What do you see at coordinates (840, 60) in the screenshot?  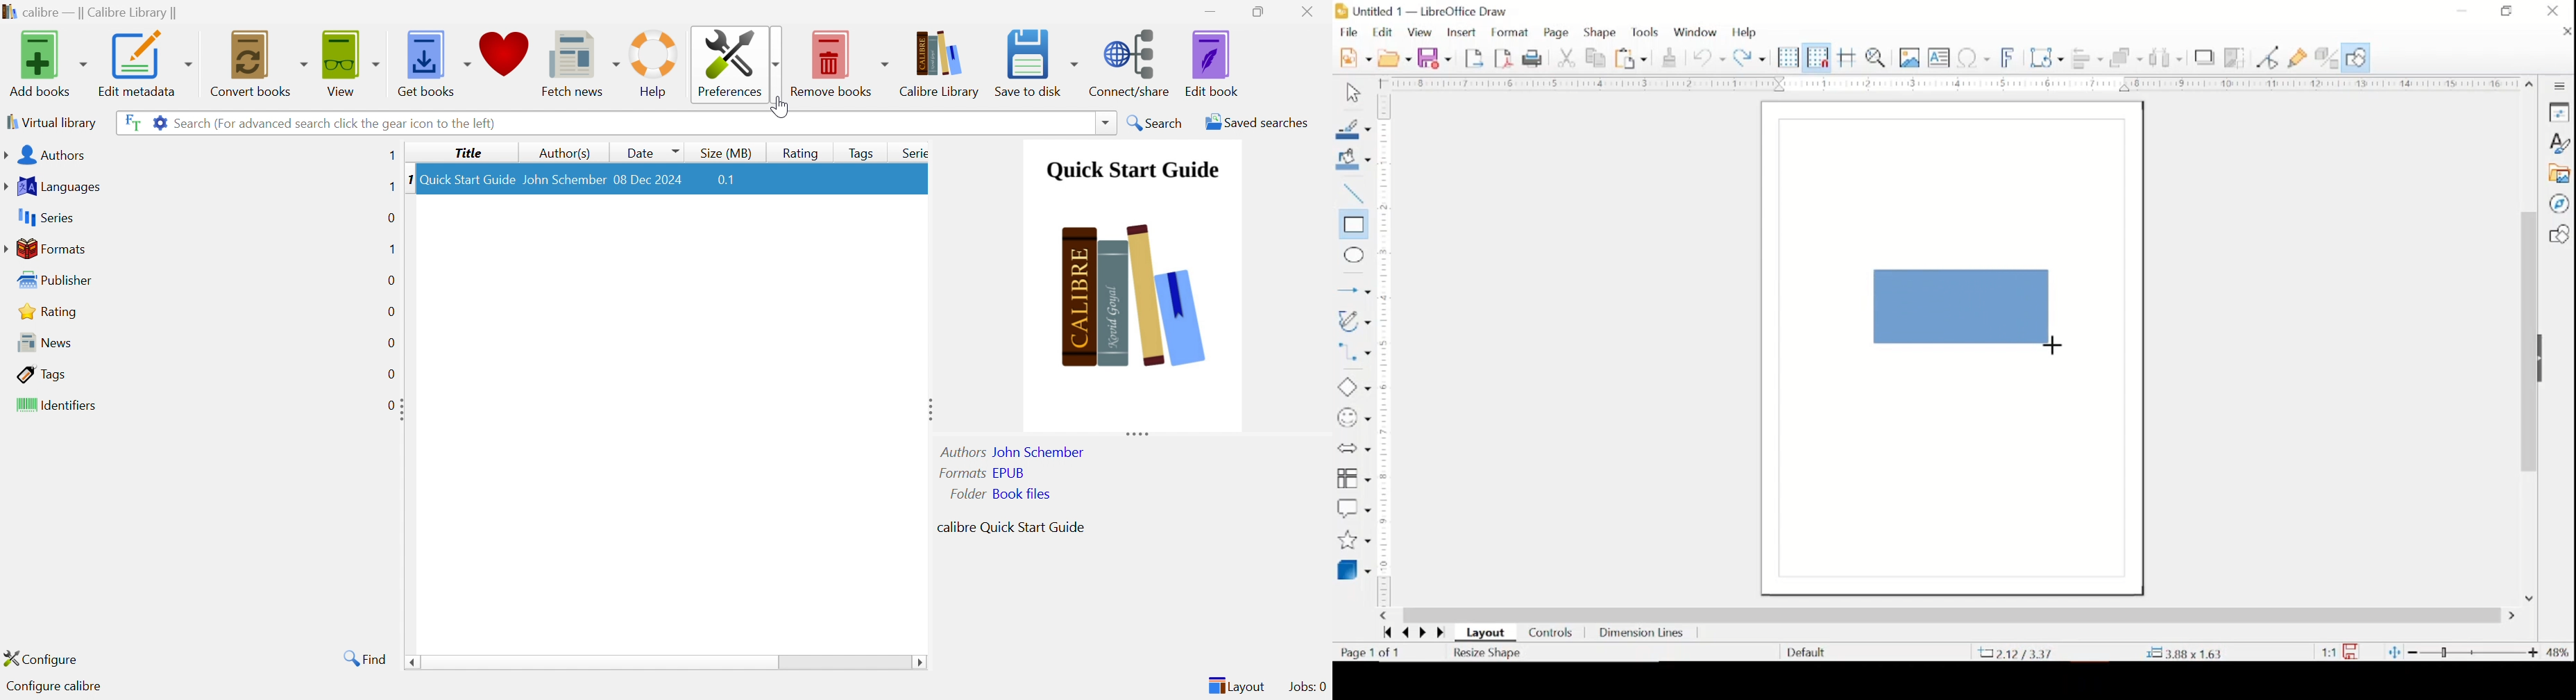 I see `Remove books` at bounding box center [840, 60].